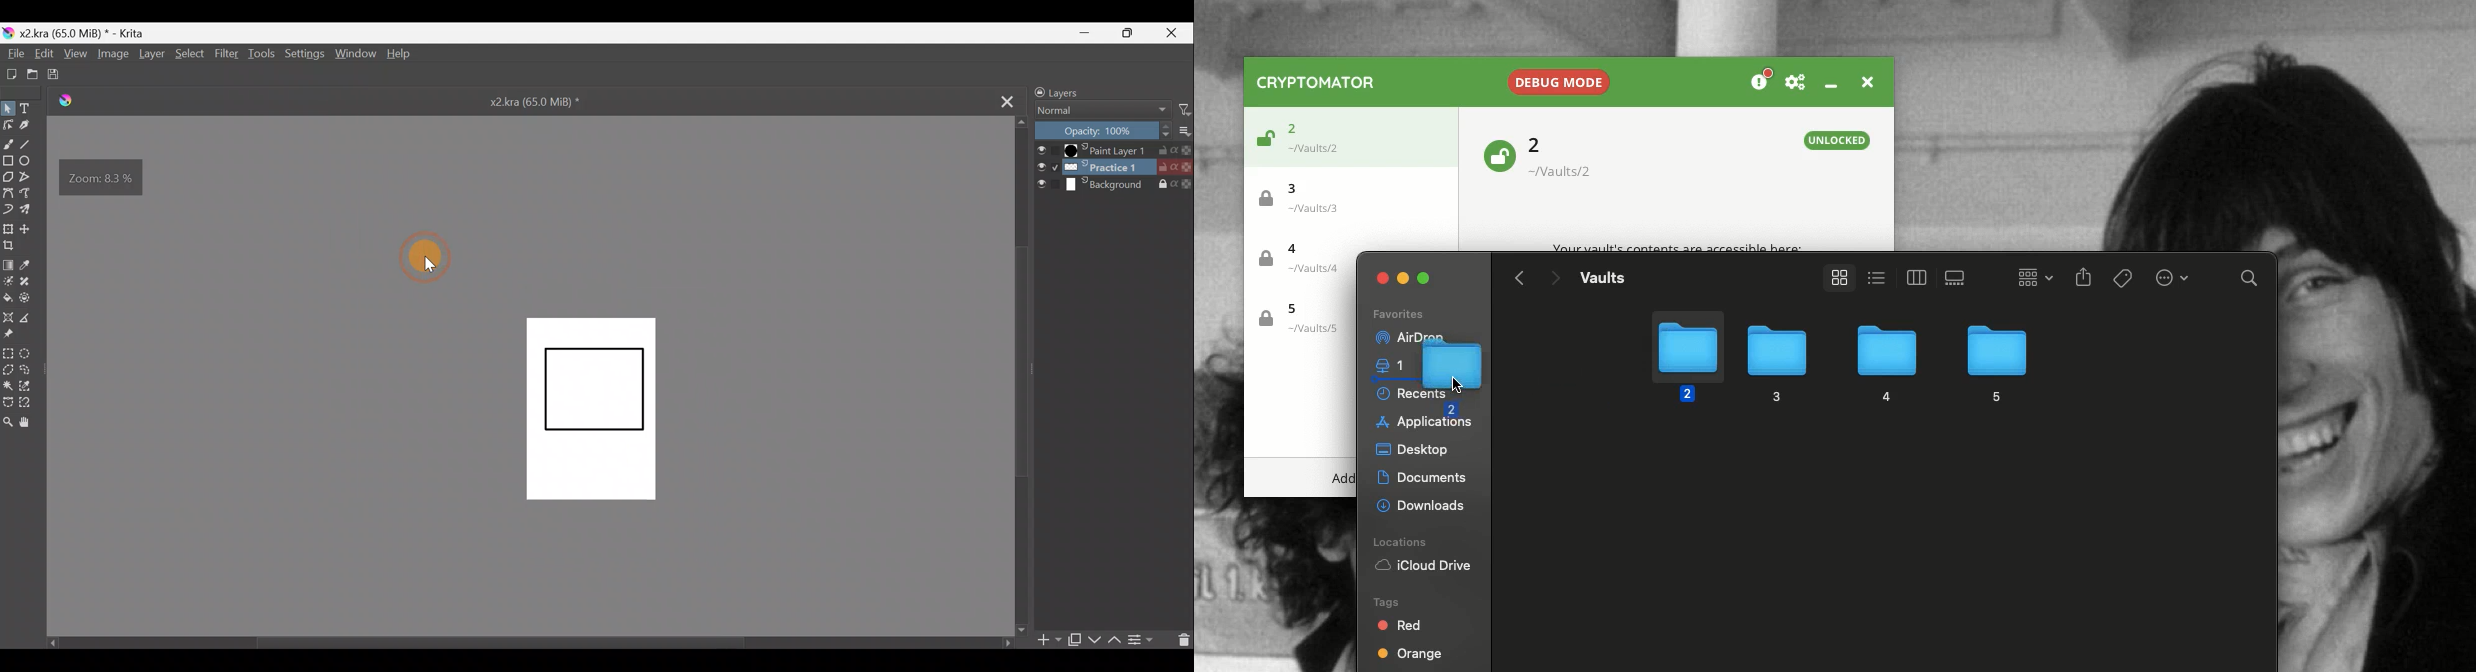  What do you see at coordinates (11, 281) in the screenshot?
I see `Colourise mask tool` at bounding box center [11, 281].